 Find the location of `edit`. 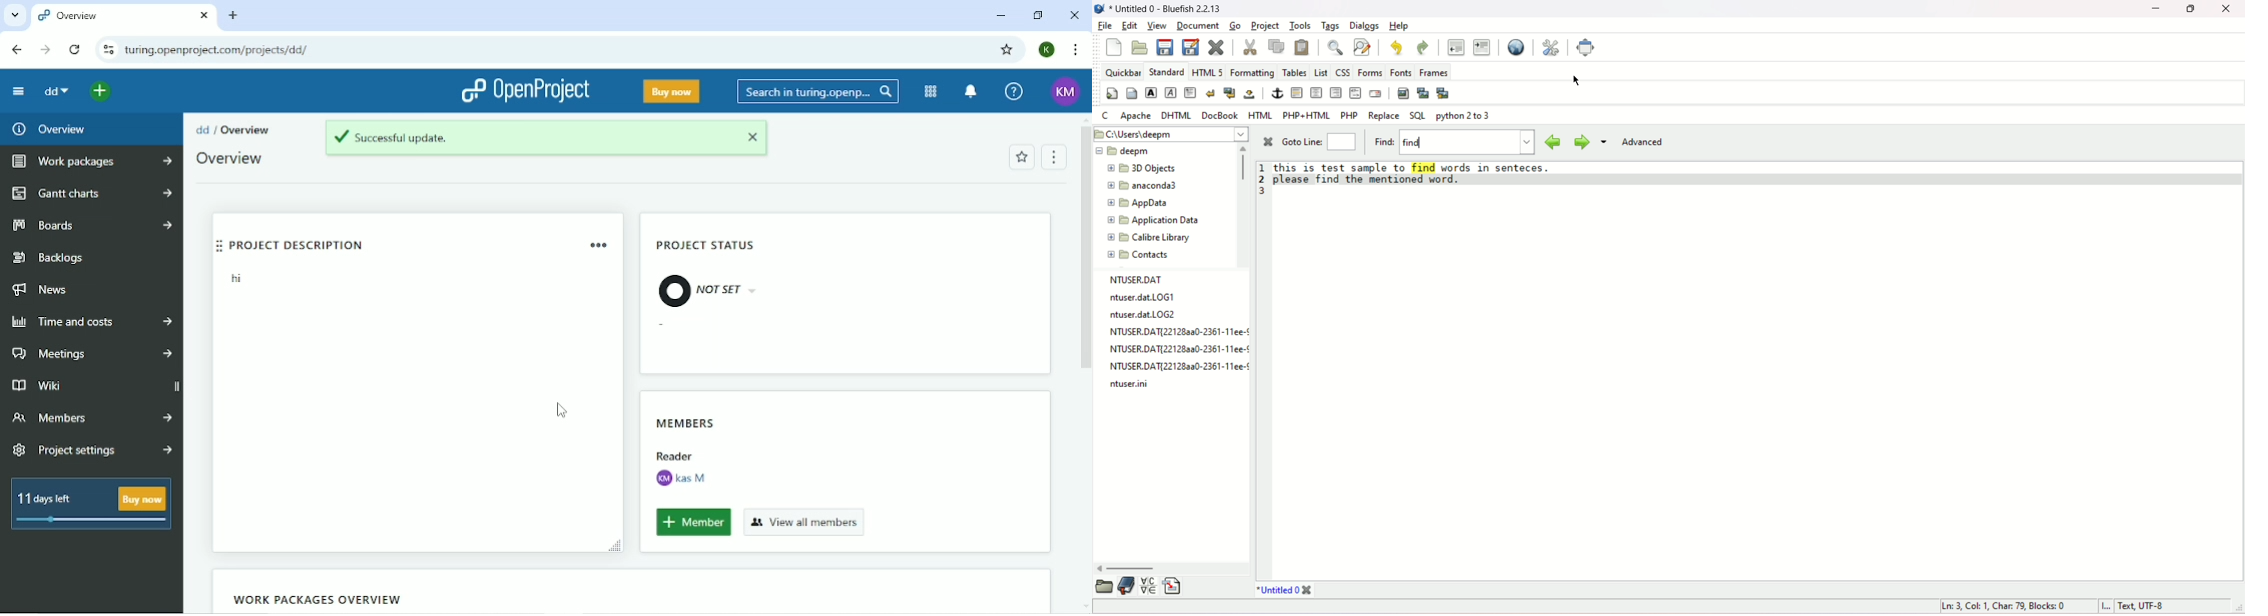

edit is located at coordinates (1130, 25).